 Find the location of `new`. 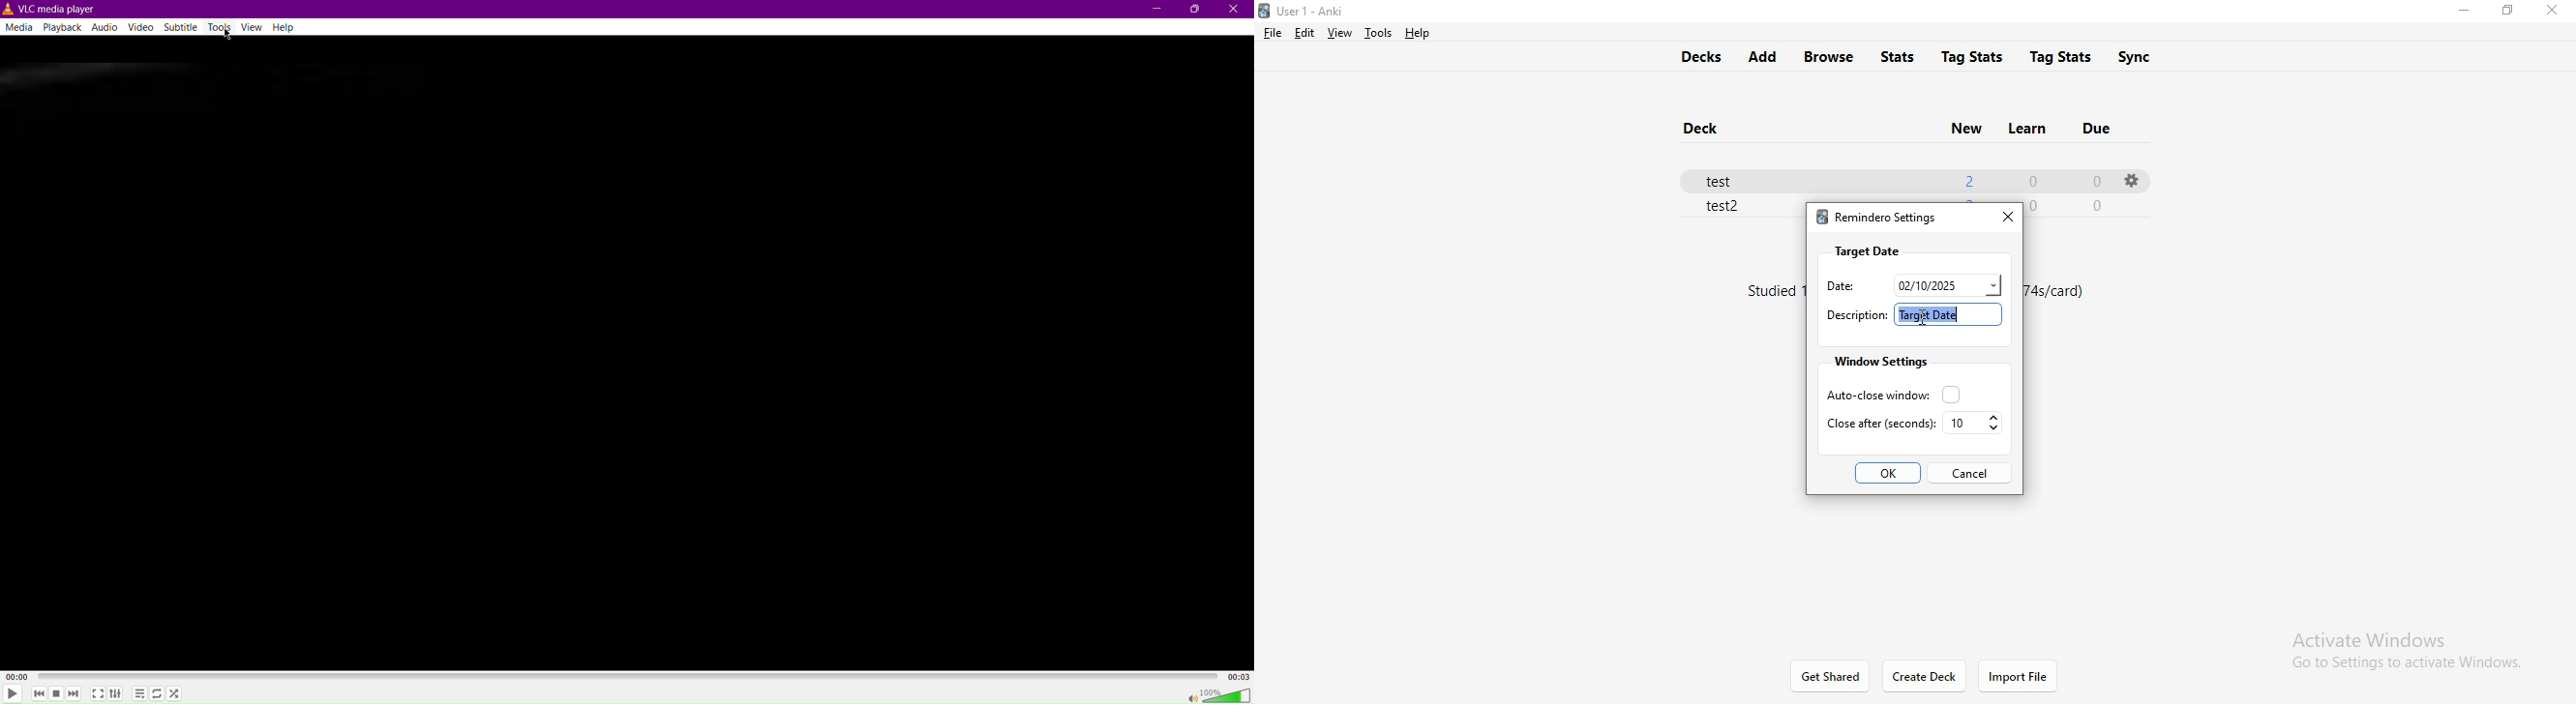

new is located at coordinates (1964, 127).